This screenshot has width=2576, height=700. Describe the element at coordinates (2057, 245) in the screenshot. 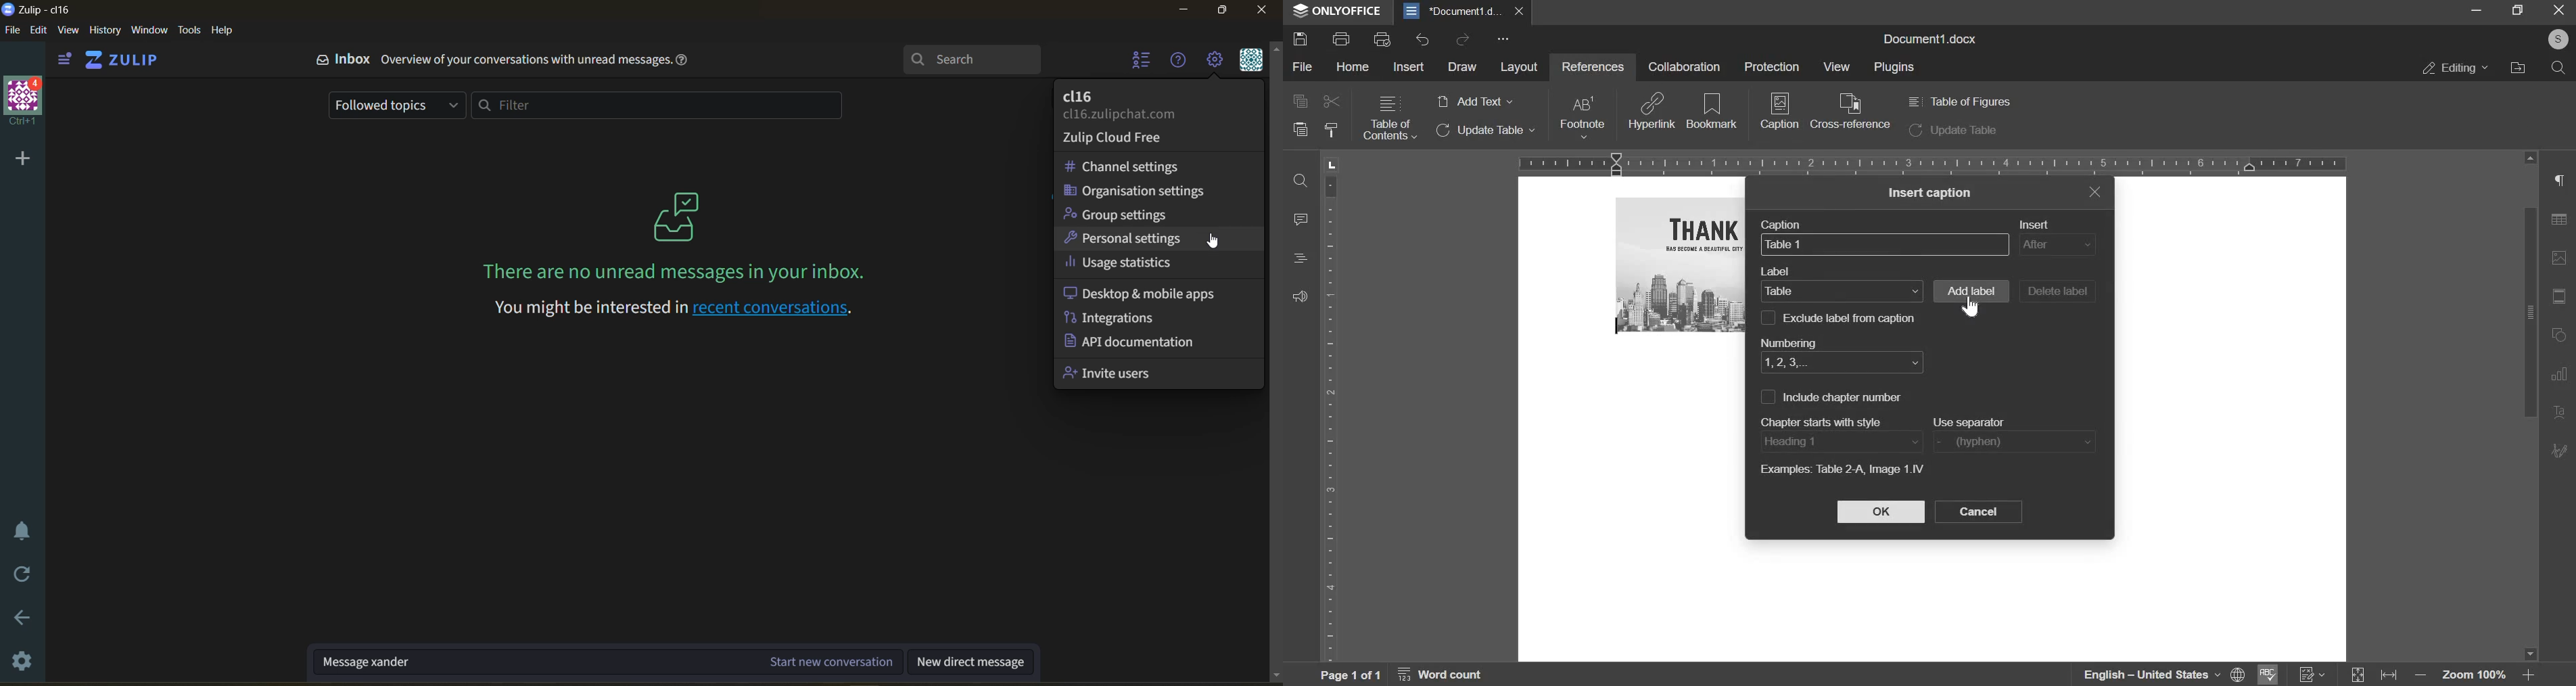

I see `insert` at that location.